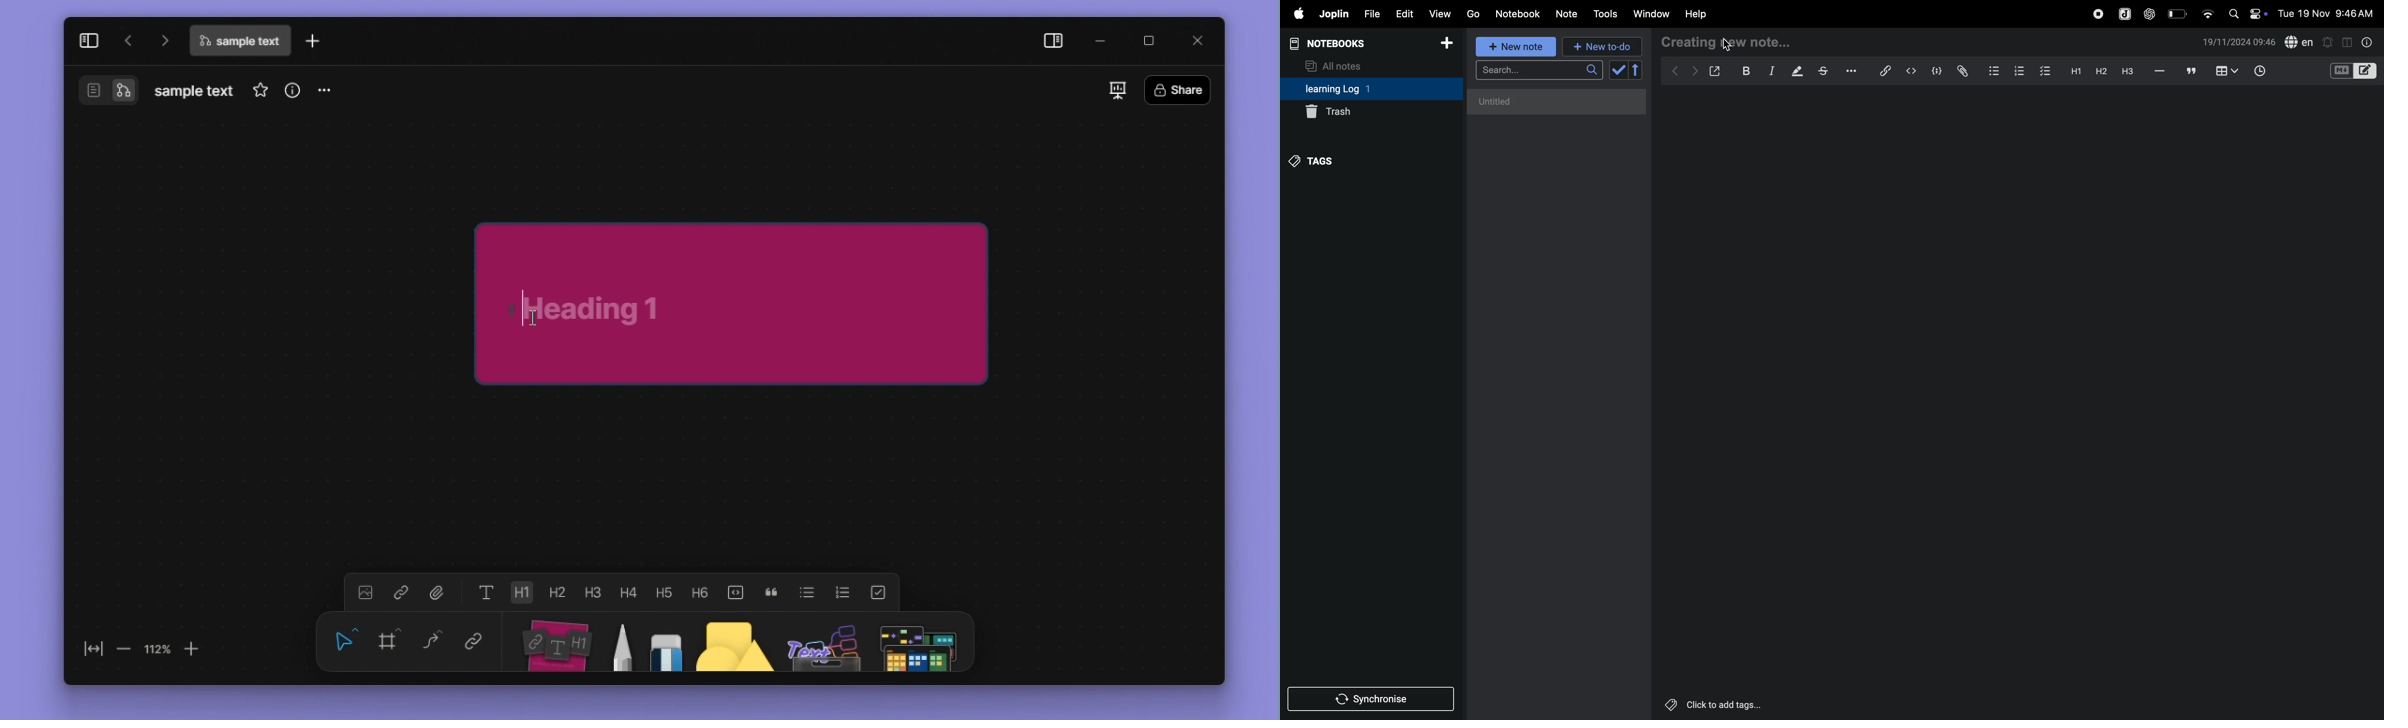 The width and height of the screenshot is (2408, 728). What do you see at coordinates (2160, 72) in the screenshot?
I see `hifen` at bounding box center [2160, 72].